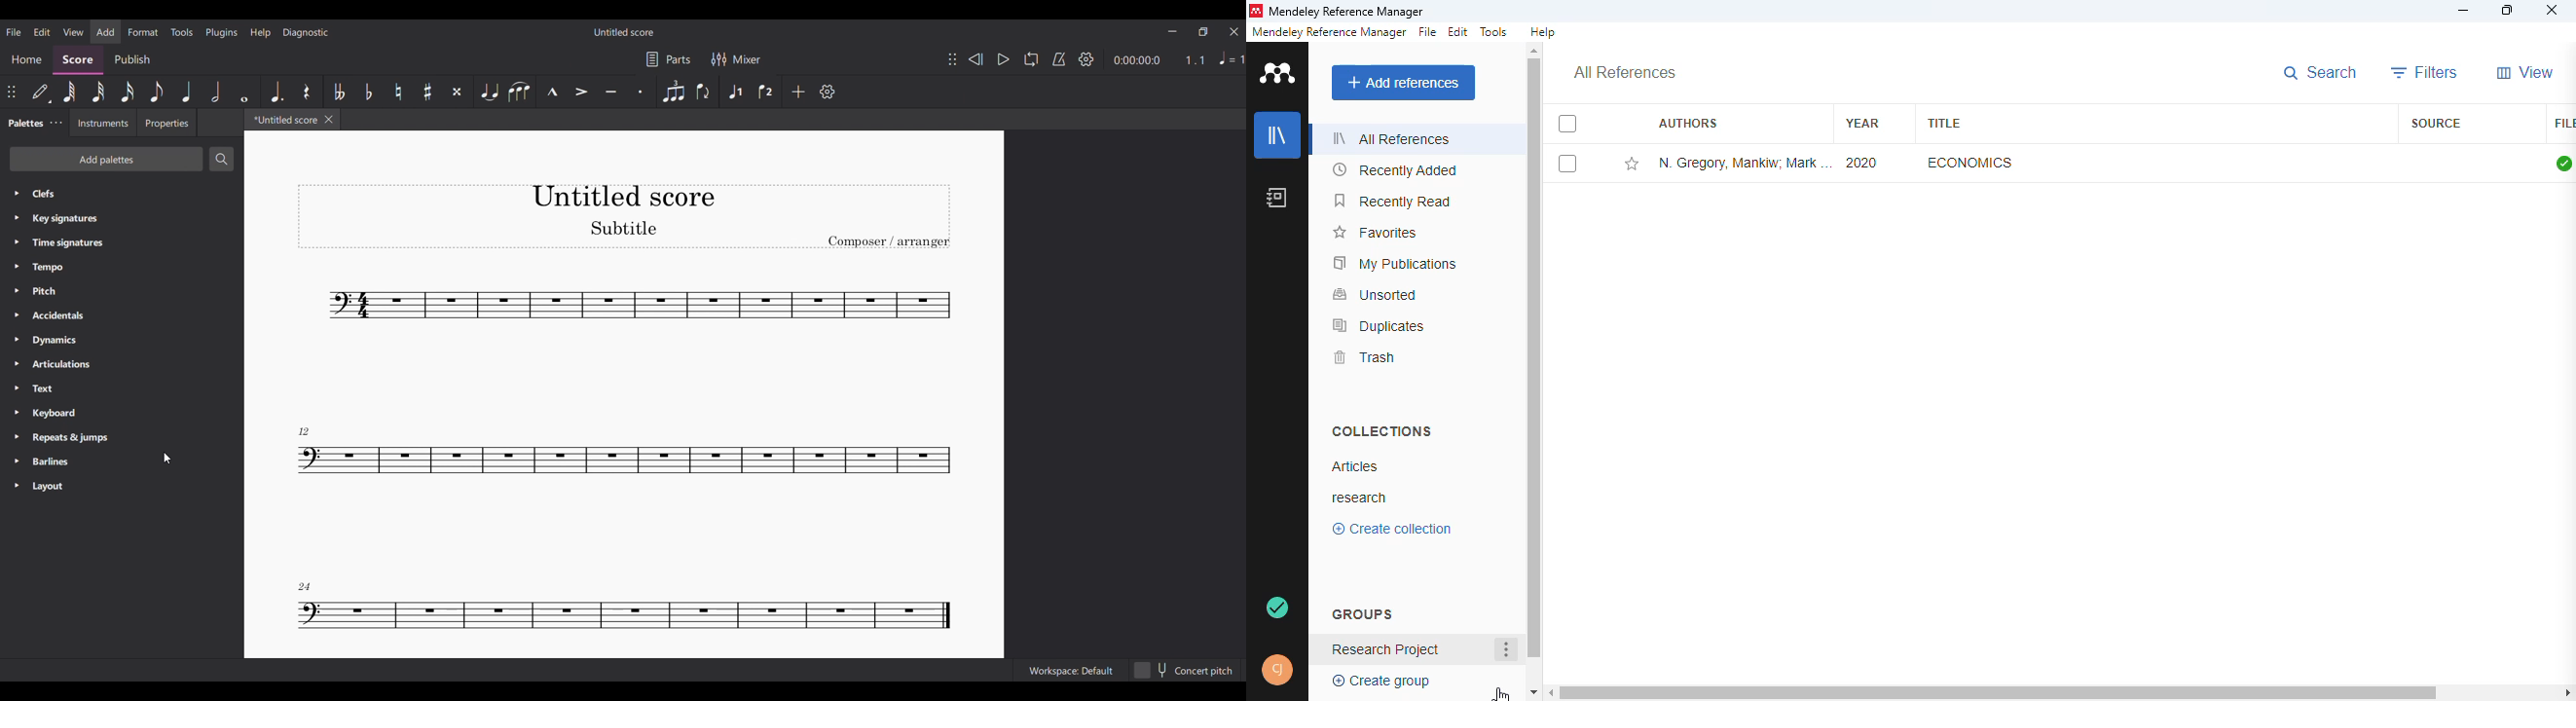 The height and width of the screenshot is (728, 2576). What do you see at coordinates (1506, 650) in the screenshot?
I see `more actions` at bounding box center [1506, 650].